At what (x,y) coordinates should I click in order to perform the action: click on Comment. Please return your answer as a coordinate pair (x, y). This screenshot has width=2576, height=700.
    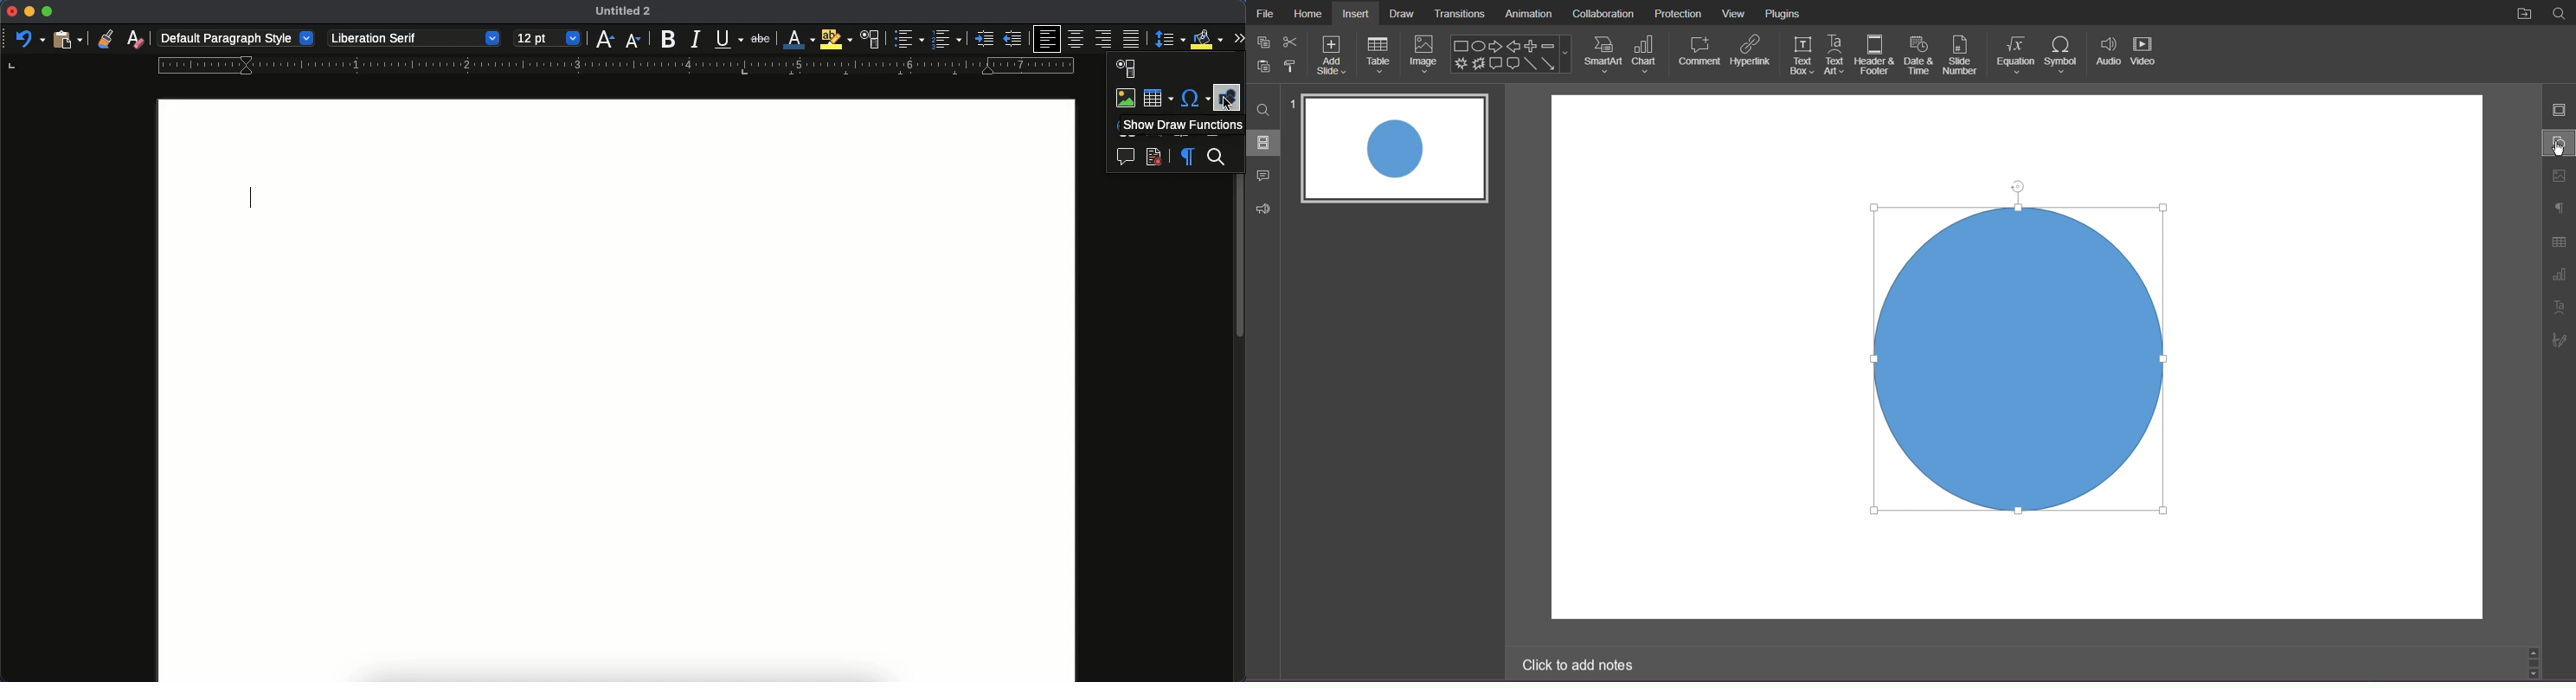
    Looking at the image, I should click on (1699, 54).